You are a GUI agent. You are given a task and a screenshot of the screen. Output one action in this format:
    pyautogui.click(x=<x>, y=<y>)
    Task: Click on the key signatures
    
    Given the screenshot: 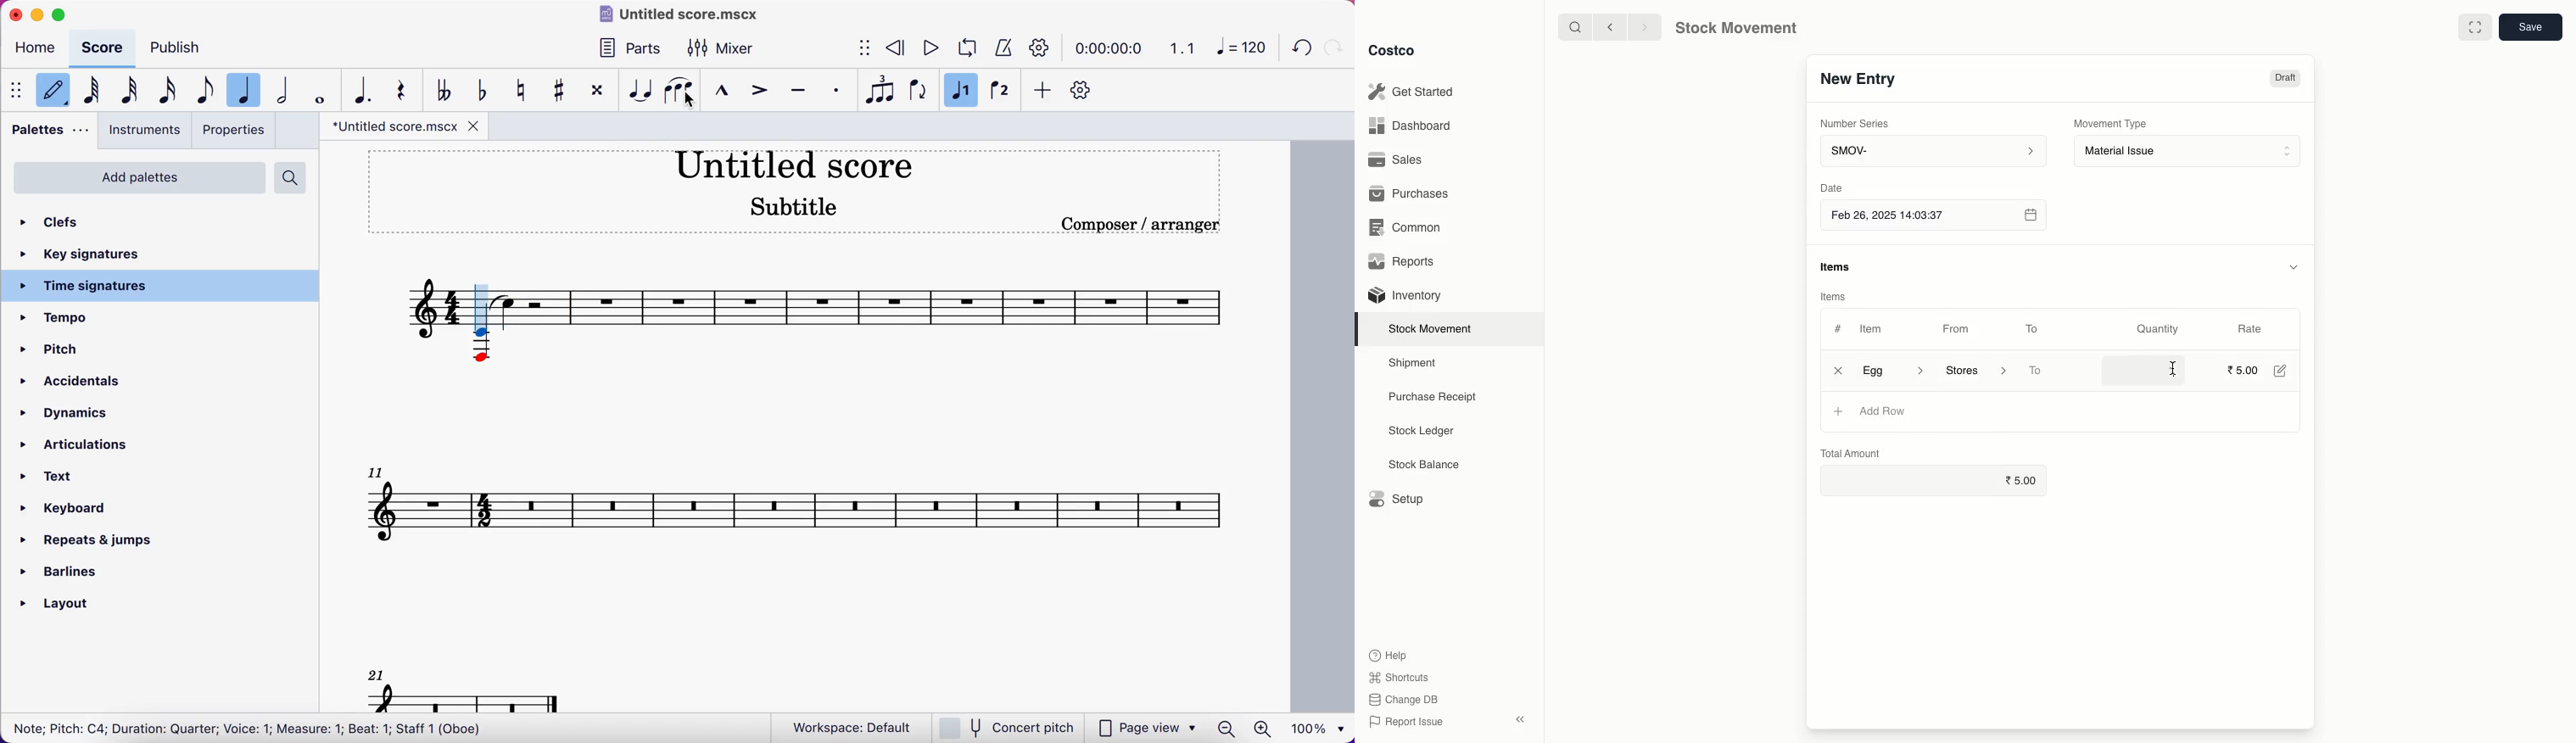 What is the action you would take?
    pyautogui.click(x=100, y=255)
    